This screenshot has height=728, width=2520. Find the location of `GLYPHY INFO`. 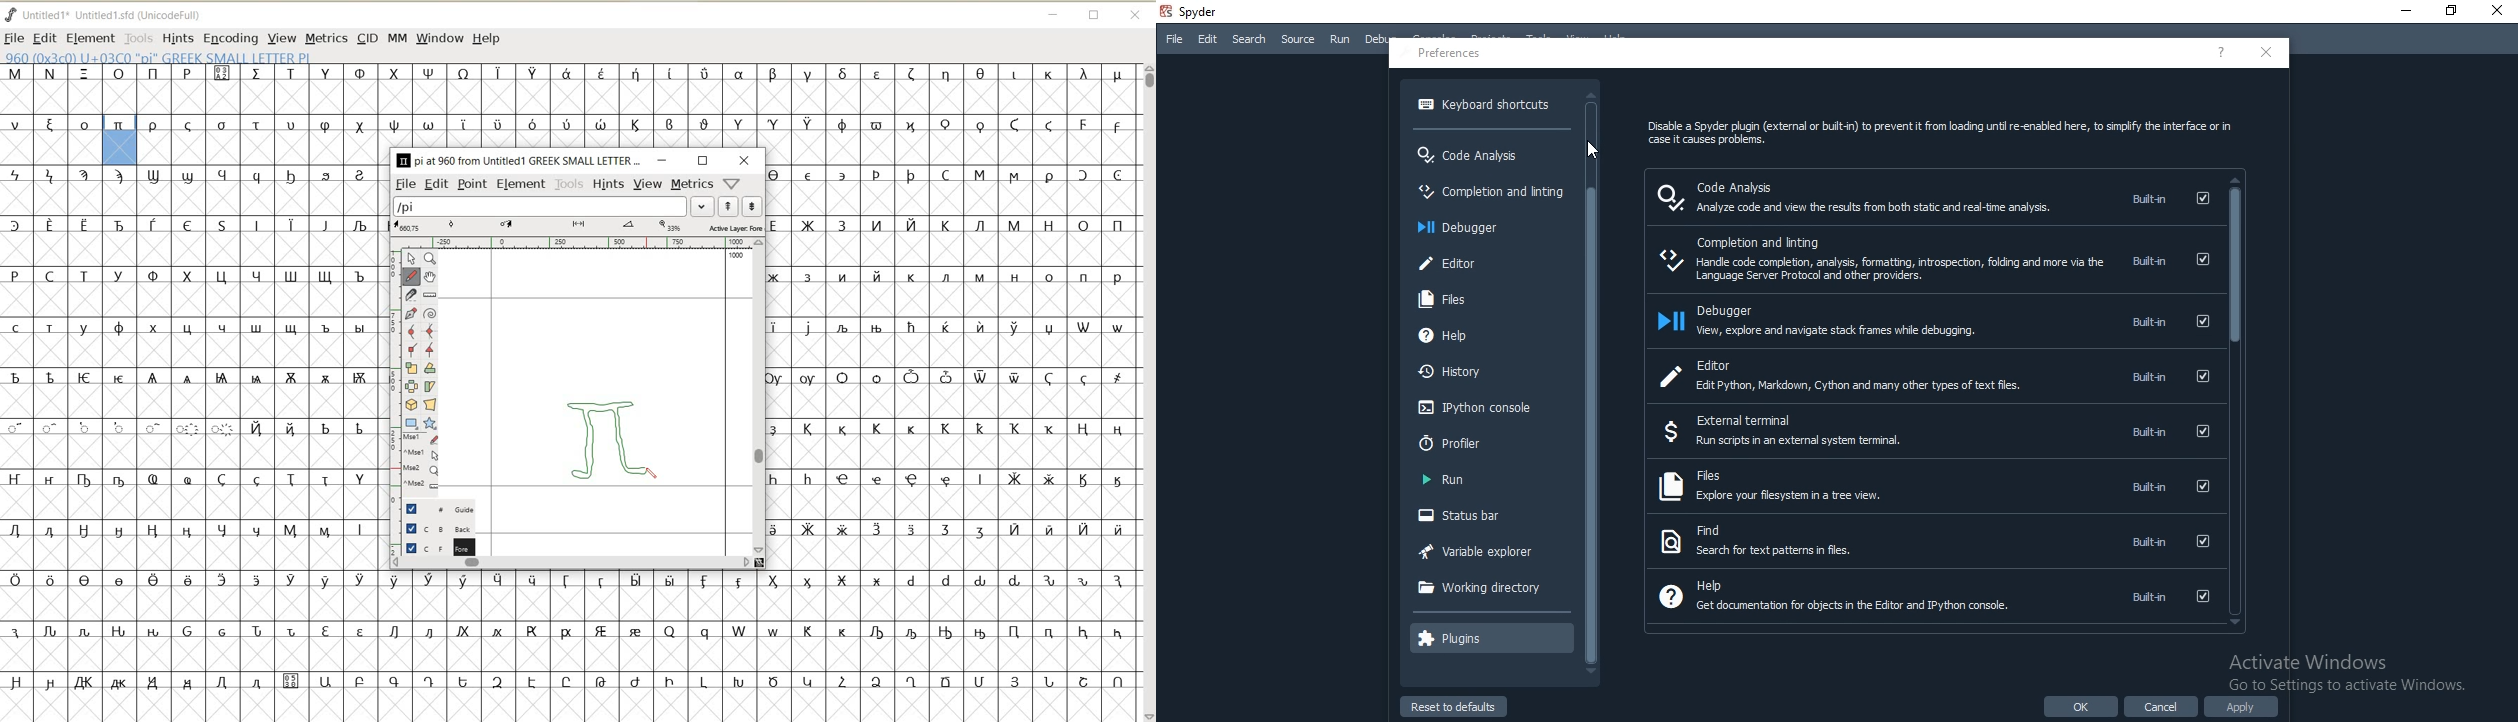

GLYPHY INFO is located at coordinates (158, 56).